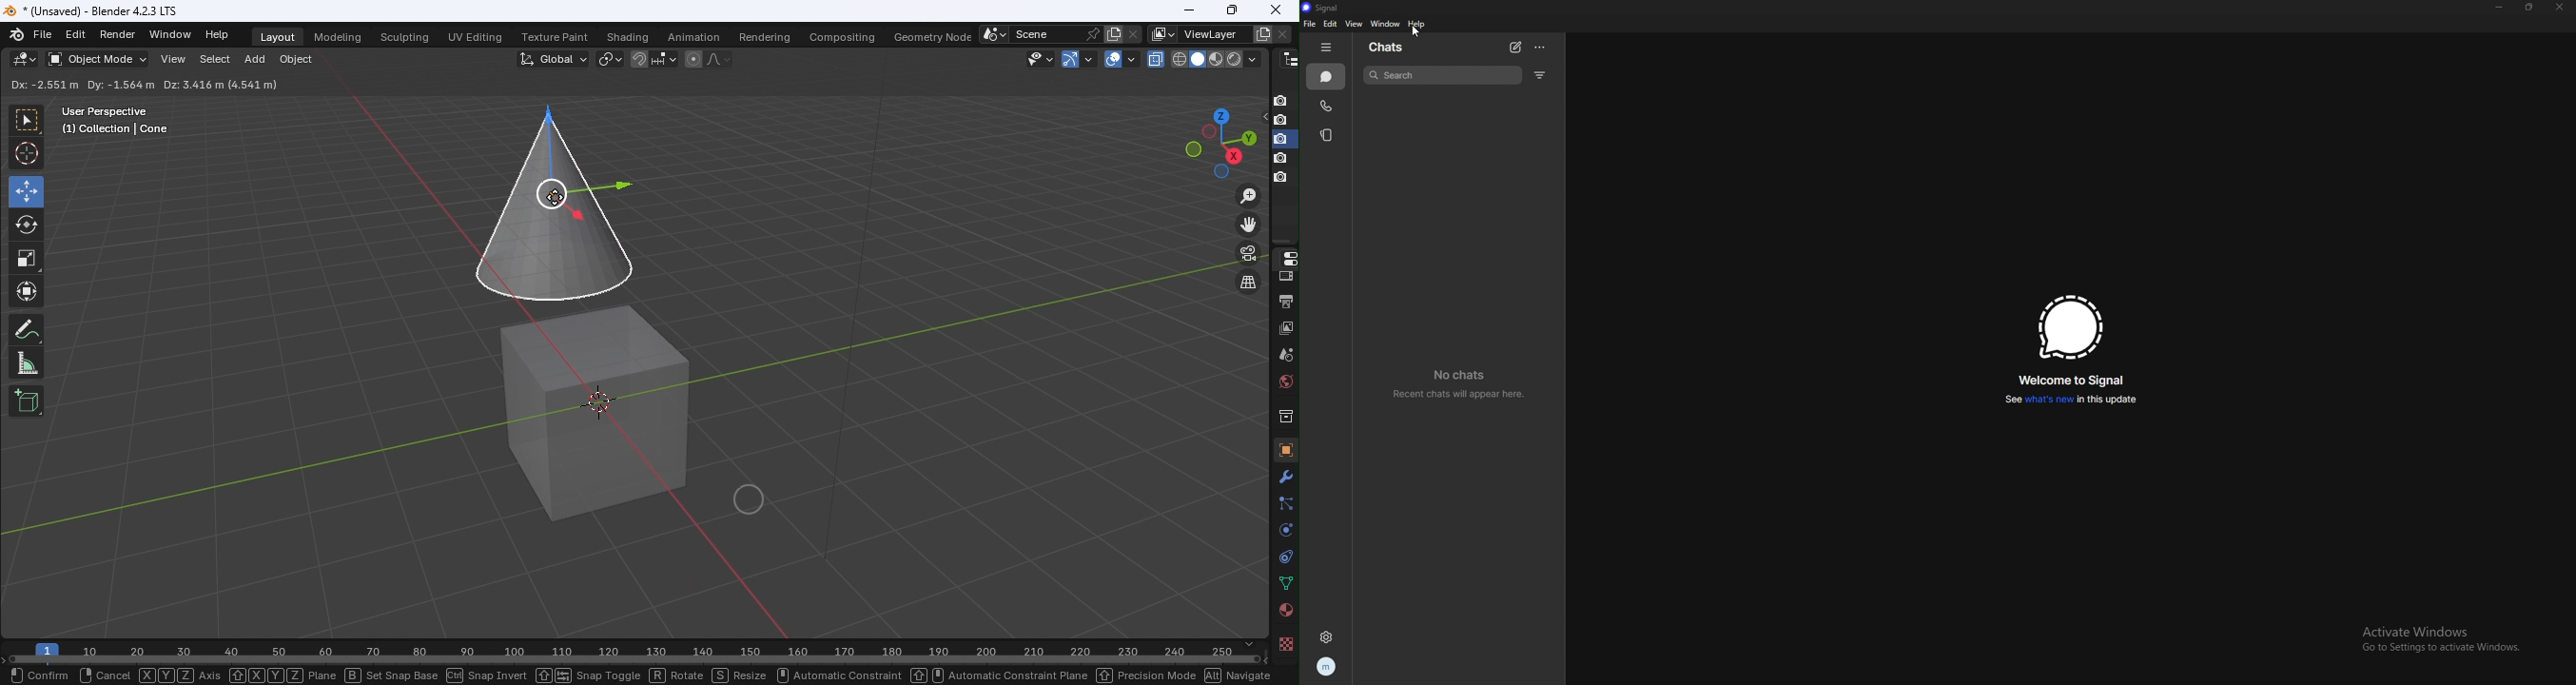 The height and width of the screenshot is (700, 2576). What do you see at coordinates (1196, 59) in the screenshot?
I see `viewpoint shader: solid` at bounding box center [1196, 59].